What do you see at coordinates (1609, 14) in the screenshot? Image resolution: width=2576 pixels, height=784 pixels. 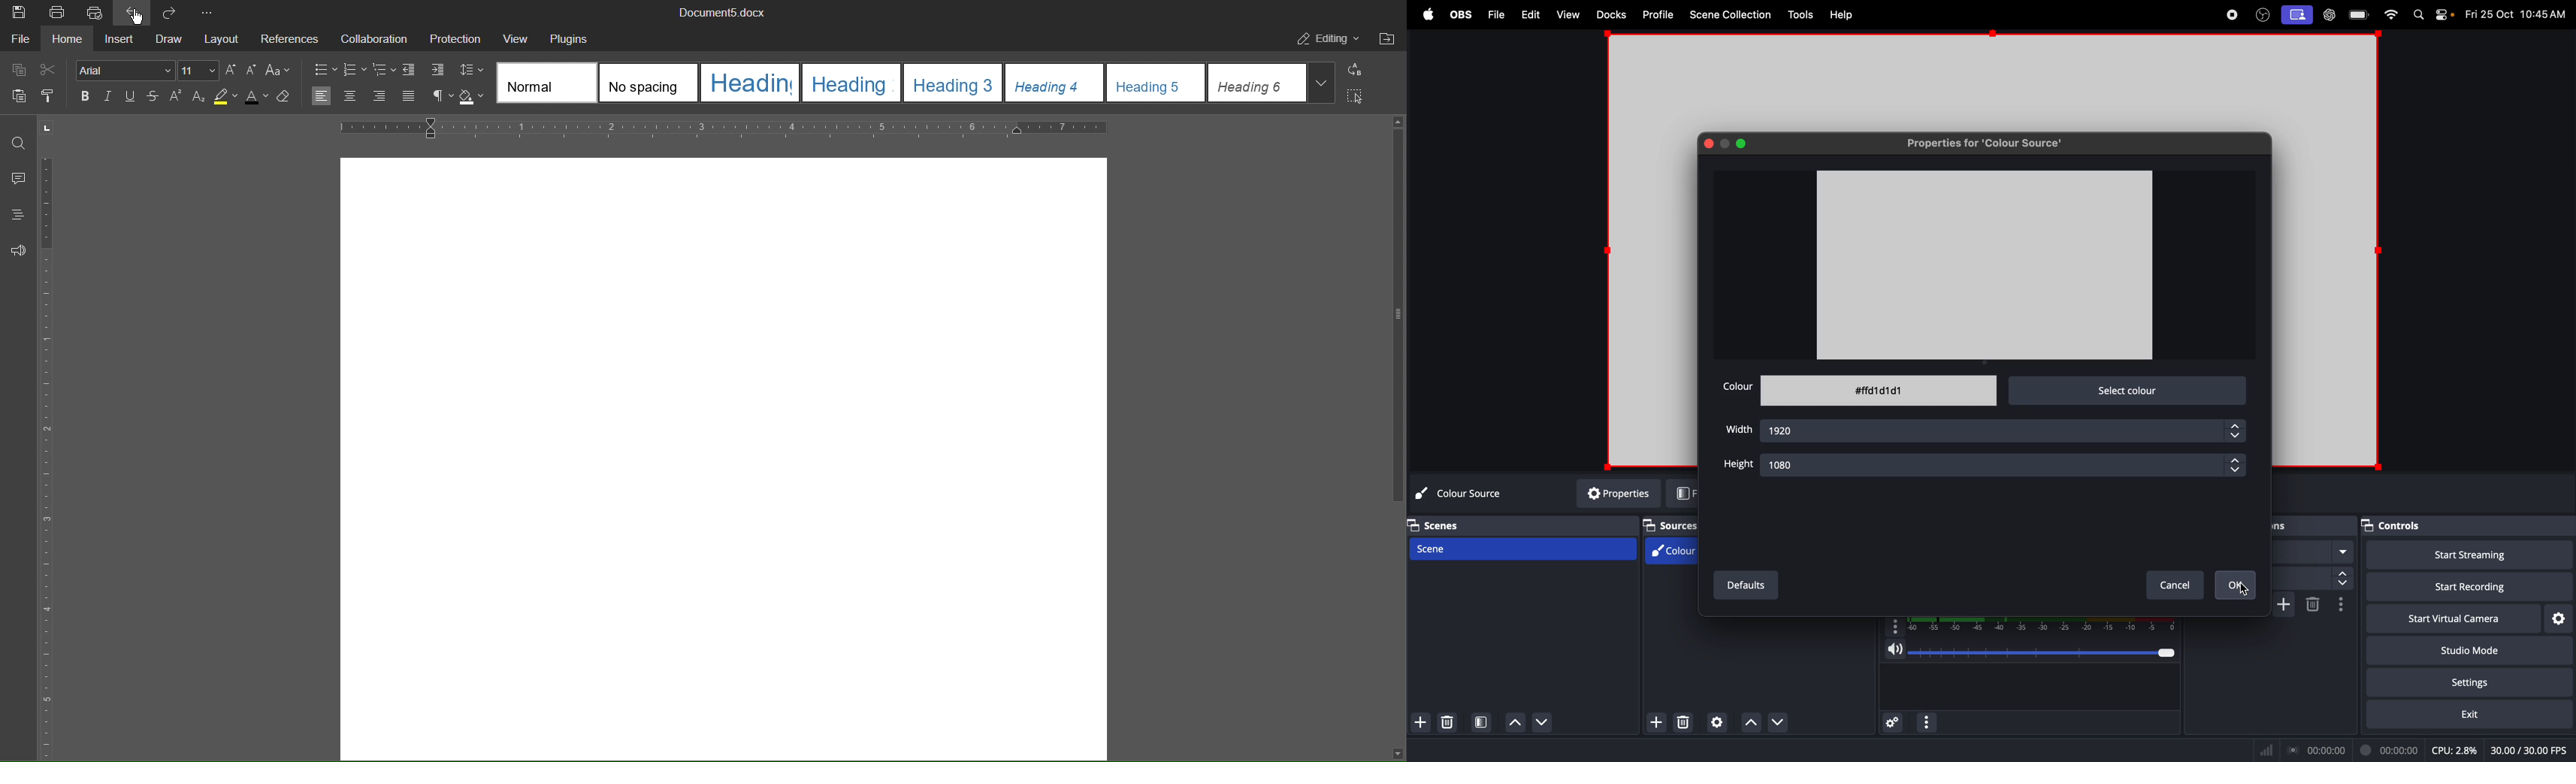 I see `Docks` at bounding box center [1609, 14].